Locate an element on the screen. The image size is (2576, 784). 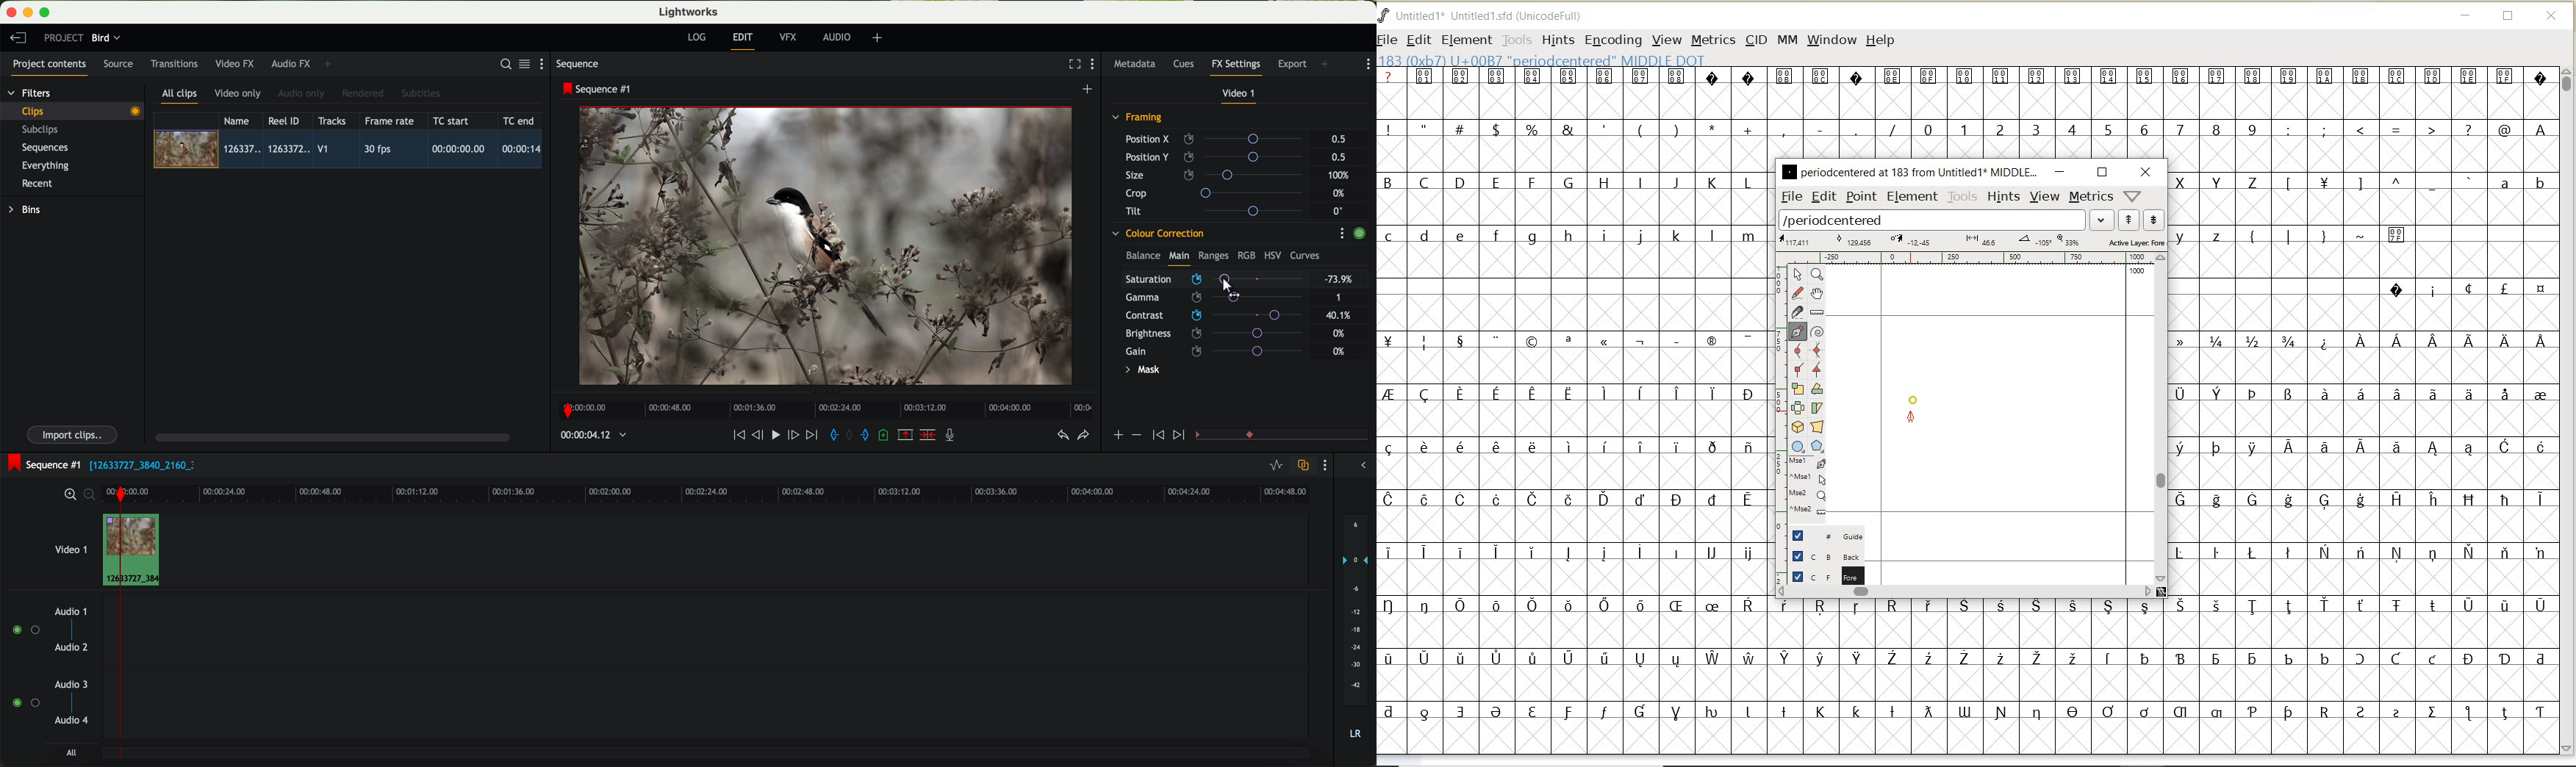
colour correction is located at coordinates (1157, 234).